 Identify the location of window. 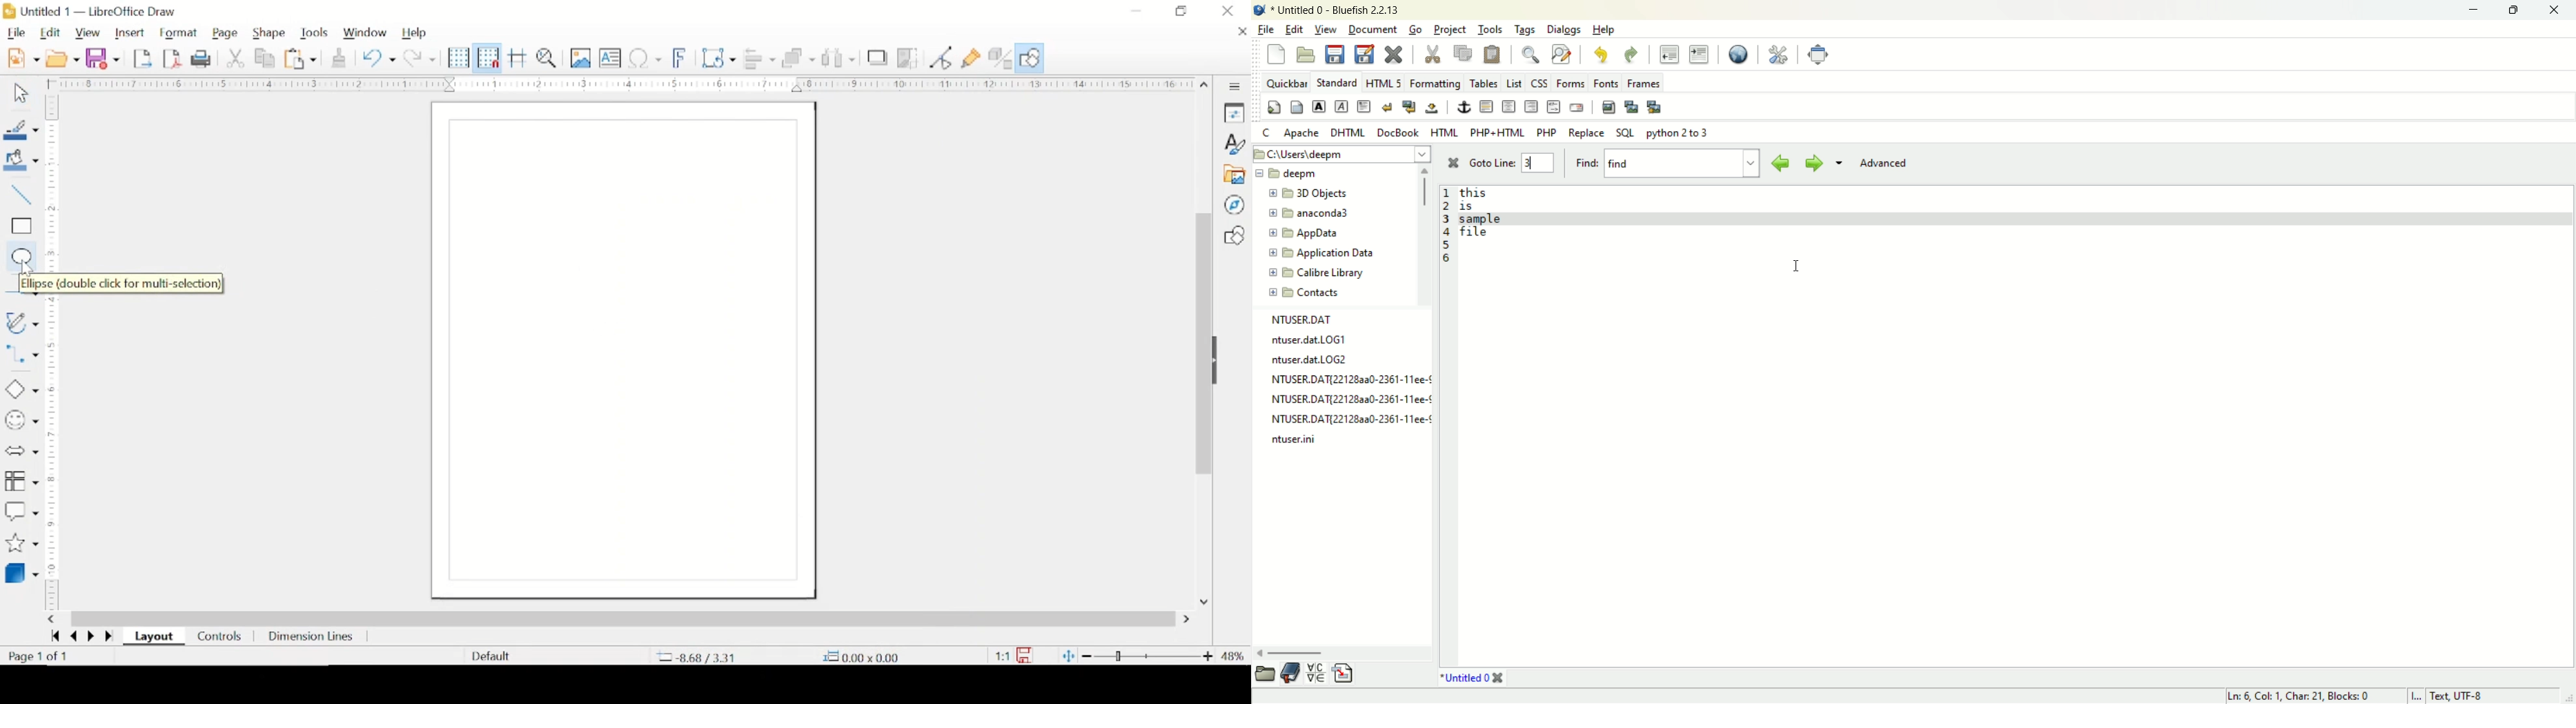
(365, 33).